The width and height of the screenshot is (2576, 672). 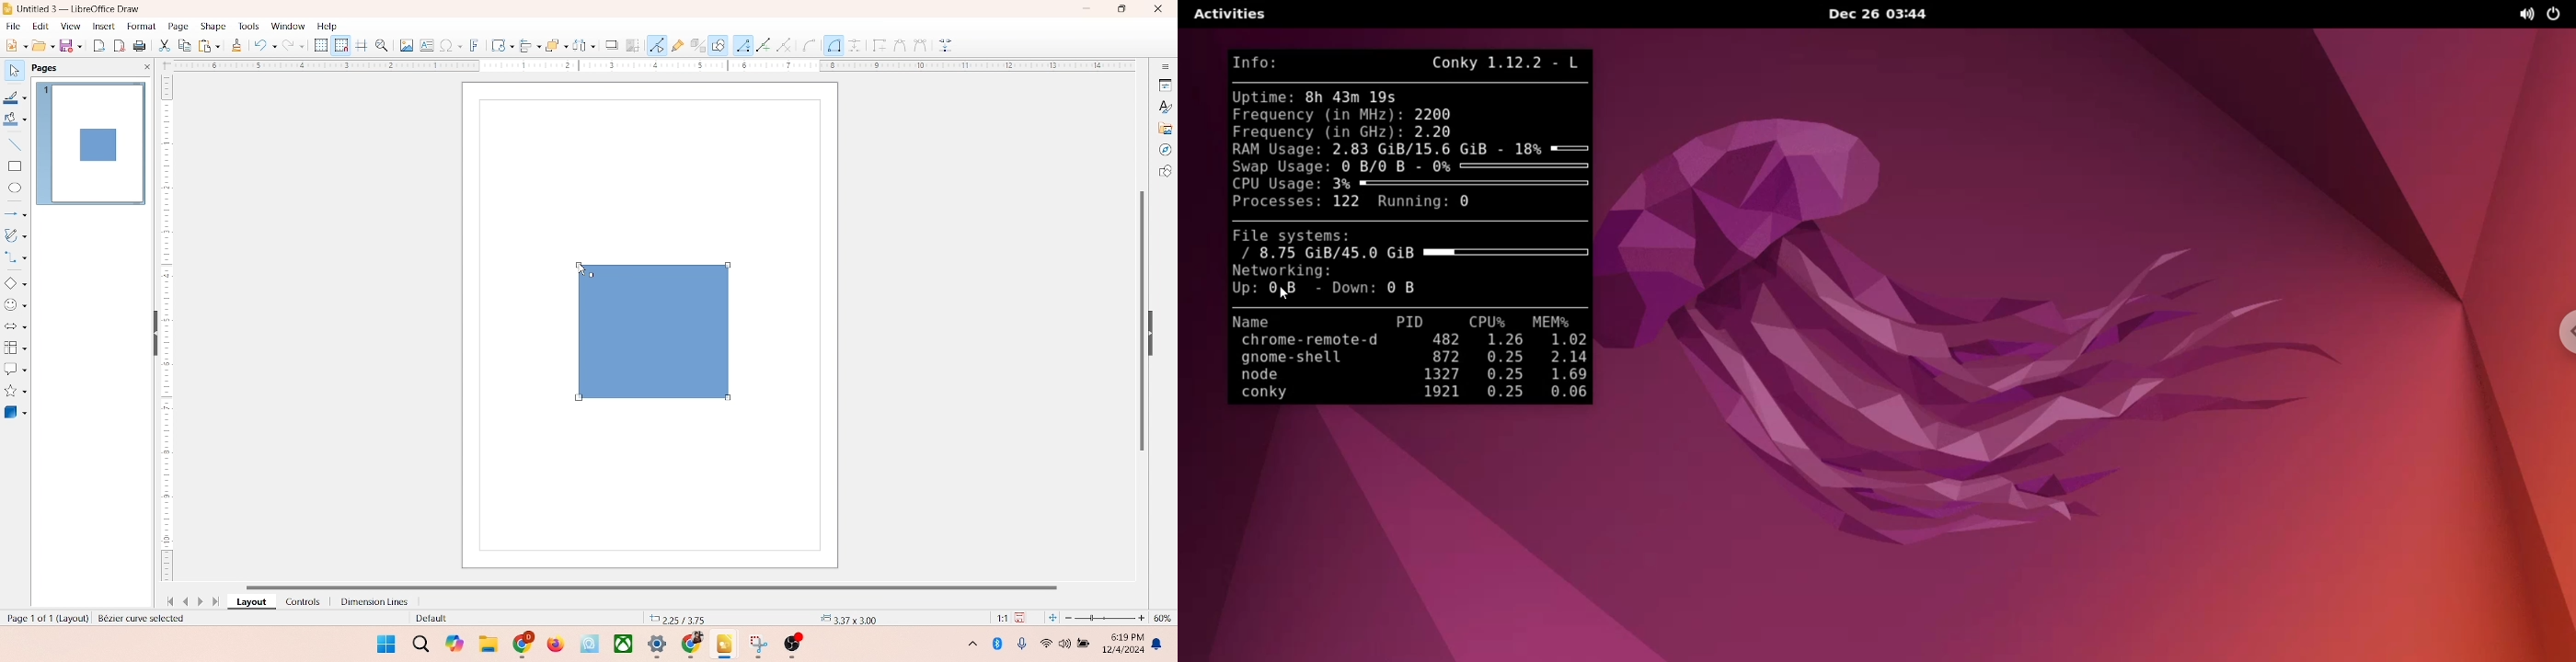 What do you see at coordinates (15, 144) in the screenshot?
I see `insert line` at bounding box center [15, 144].